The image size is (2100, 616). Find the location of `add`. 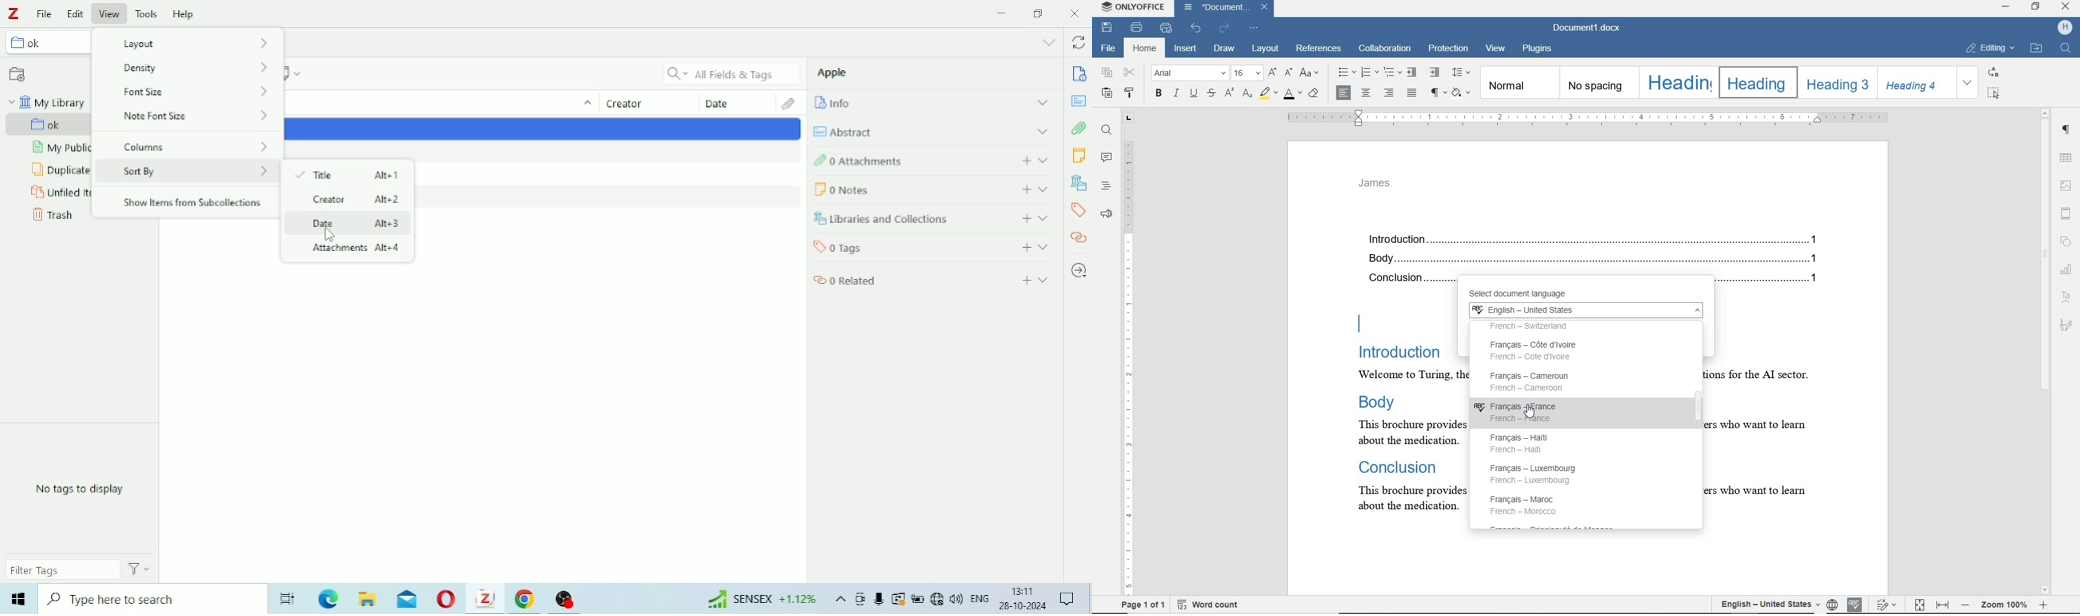

add is located at coordinates (1025, 278).